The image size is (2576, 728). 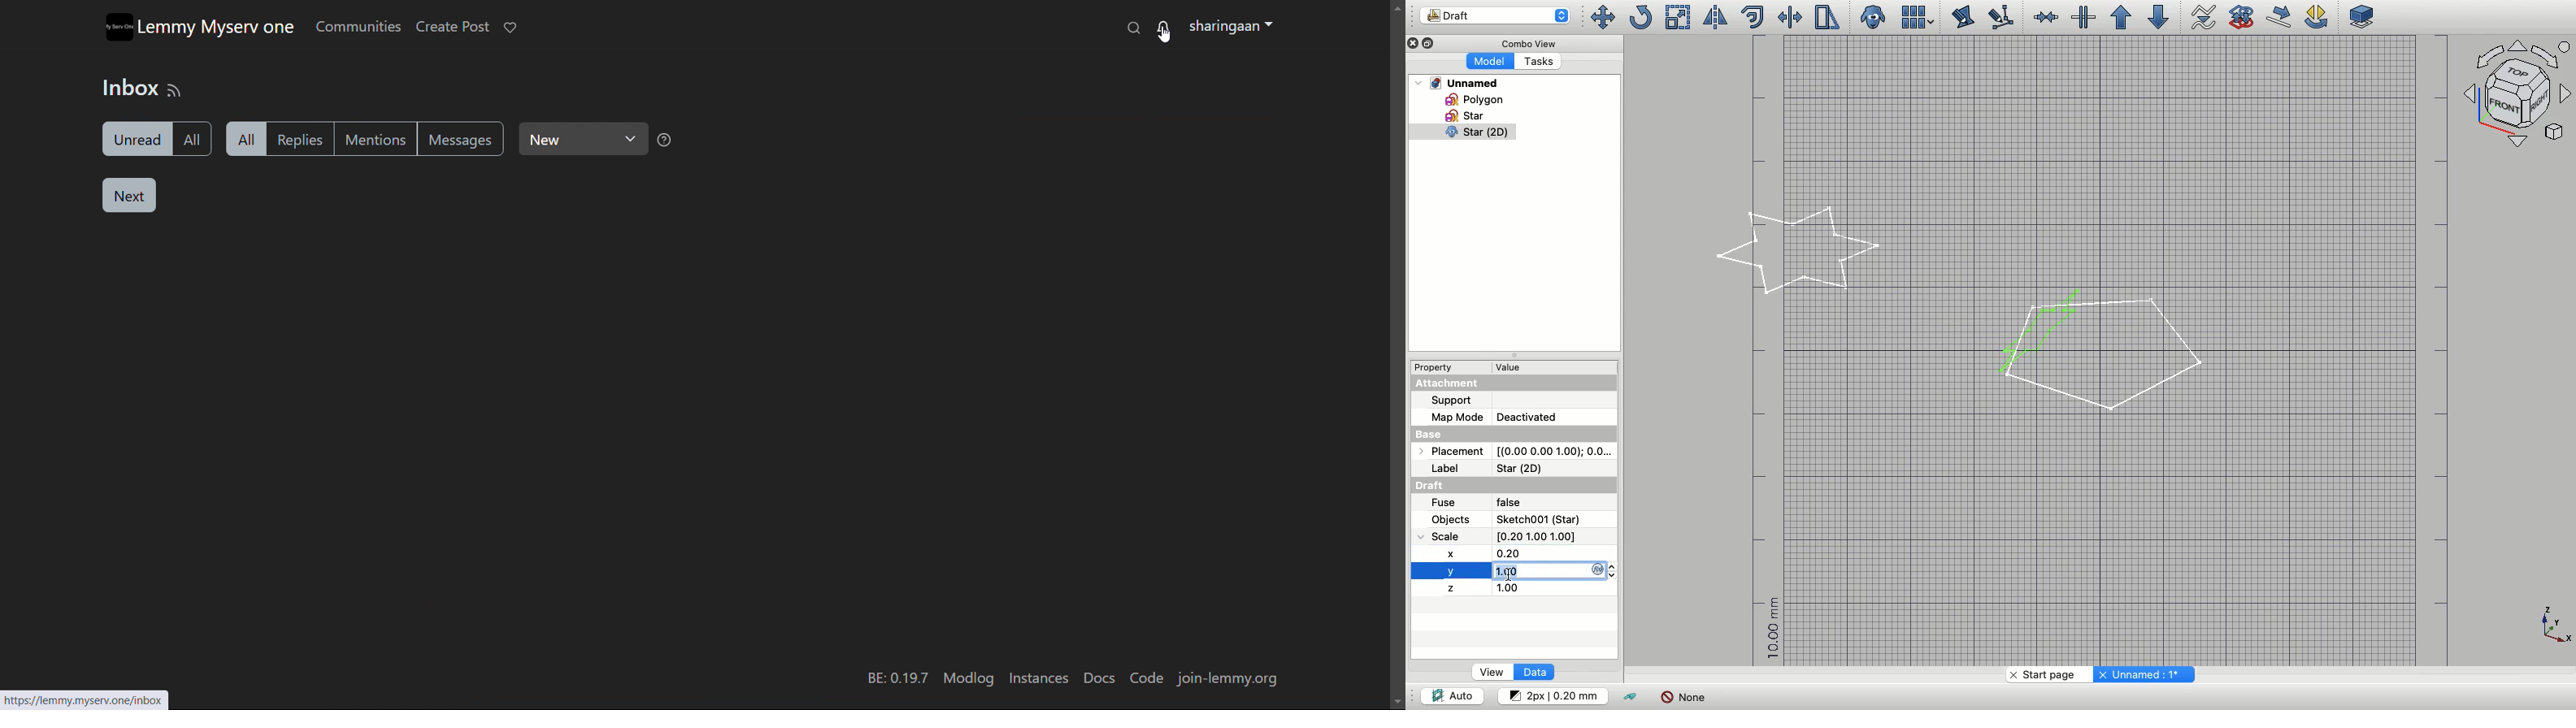 I want to click on Toggle construction mode, so click(x=1631, y=698).